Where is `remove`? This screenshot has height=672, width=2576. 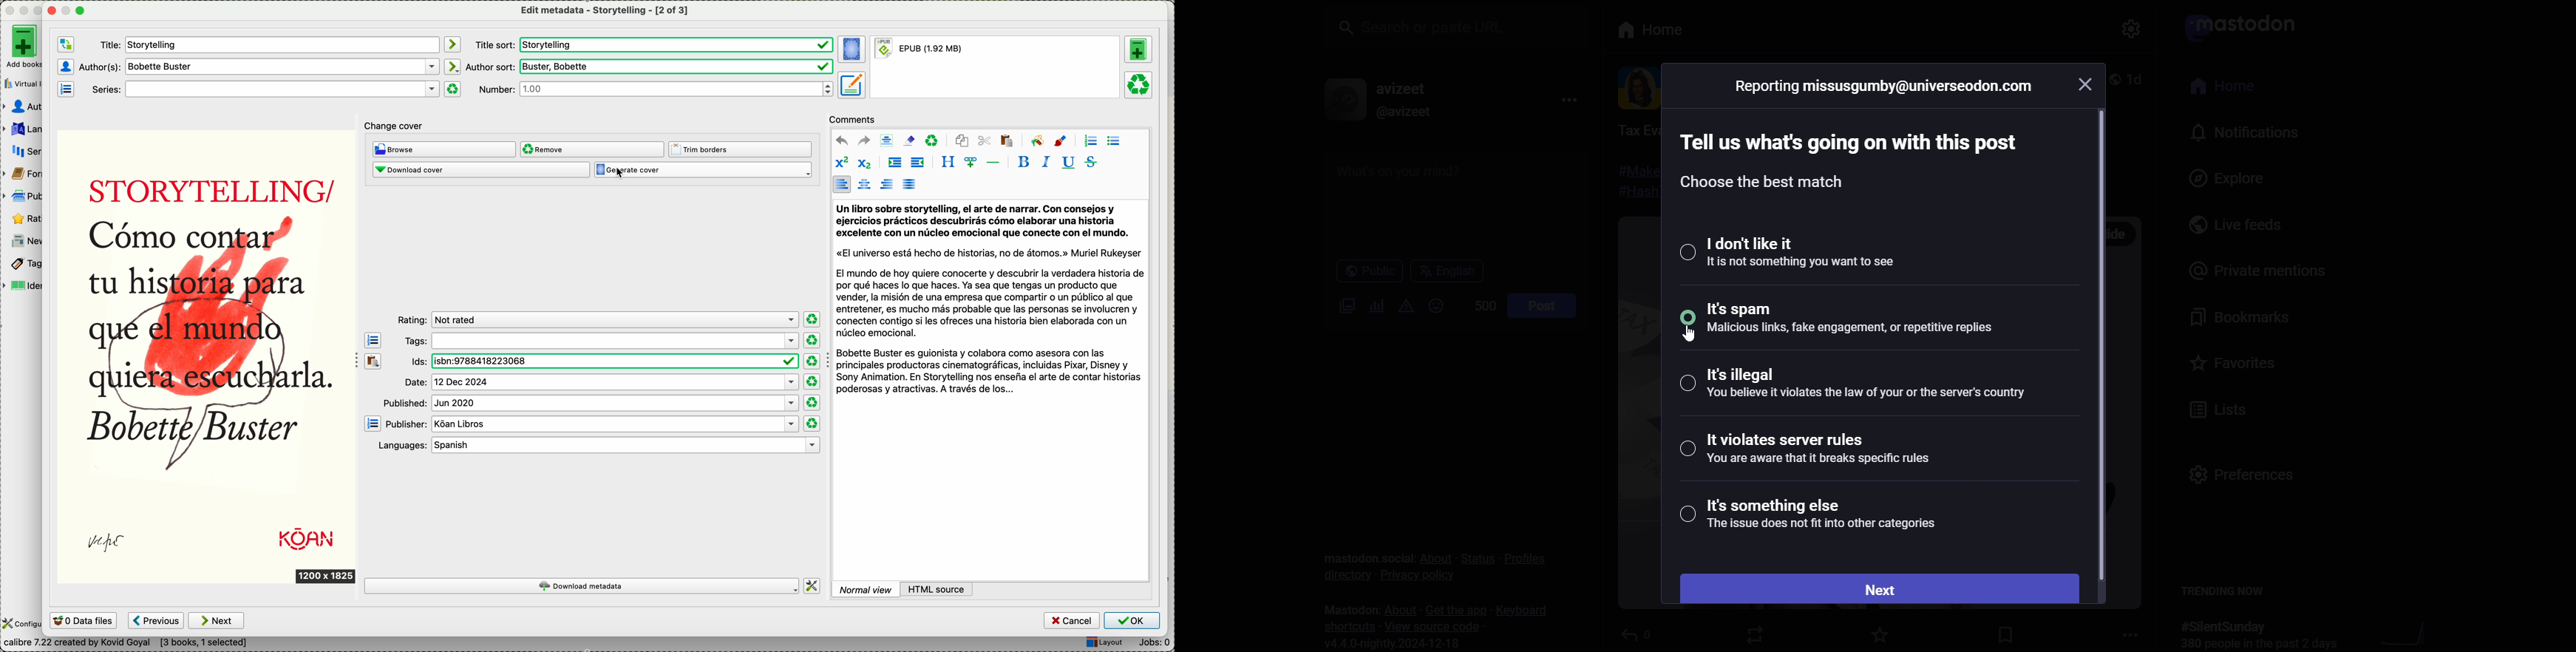
remove is located at coordinates (594, 149).